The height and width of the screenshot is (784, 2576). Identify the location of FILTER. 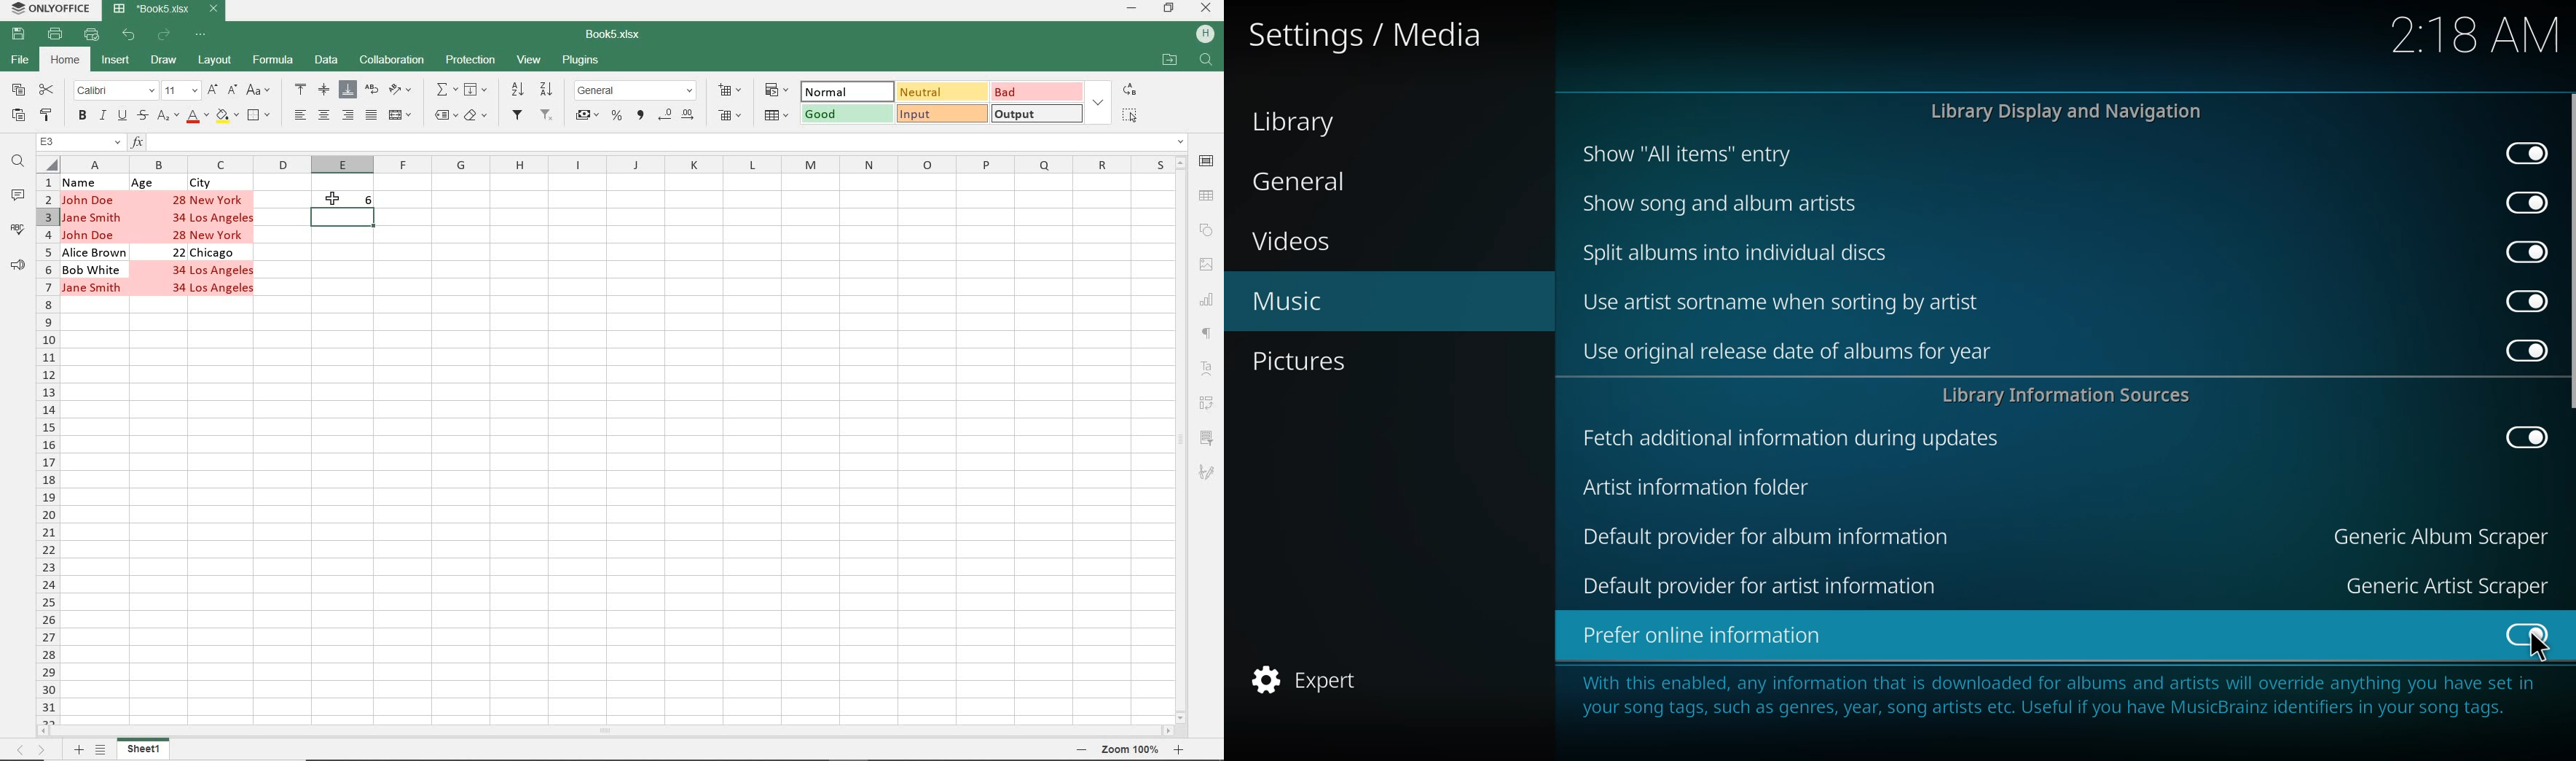
(518, 116).